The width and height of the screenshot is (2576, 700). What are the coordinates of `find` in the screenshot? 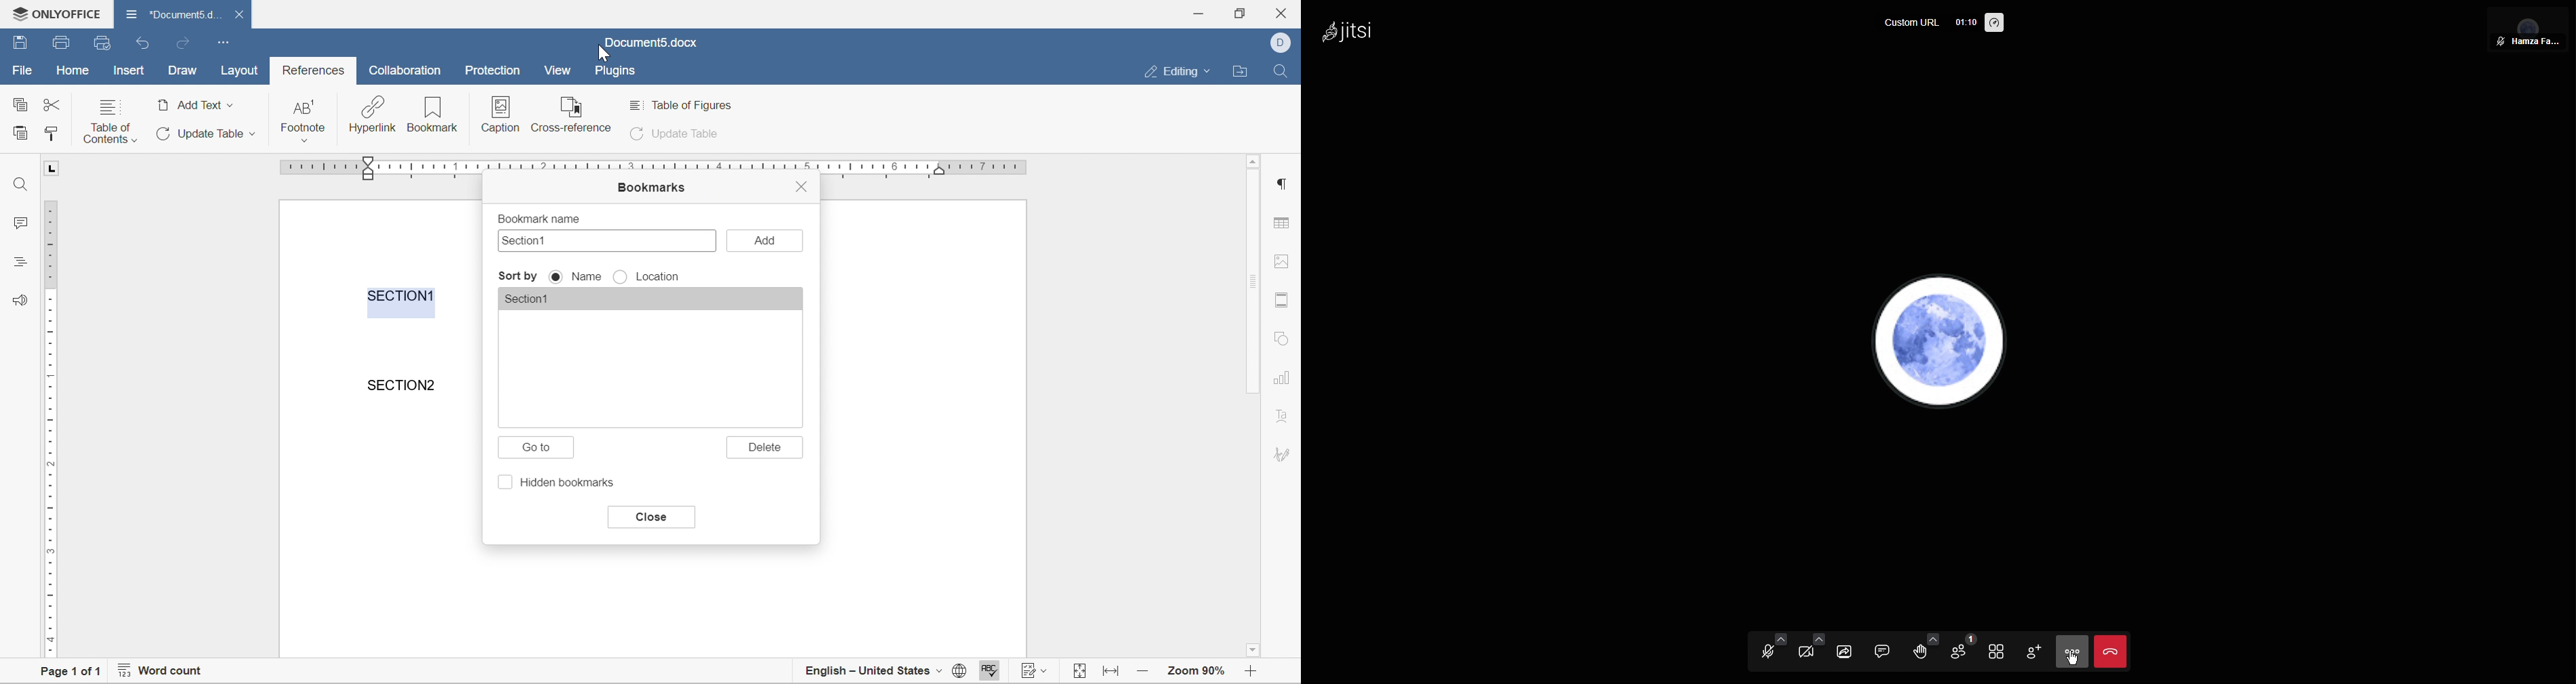 It's located at (1280, 69).